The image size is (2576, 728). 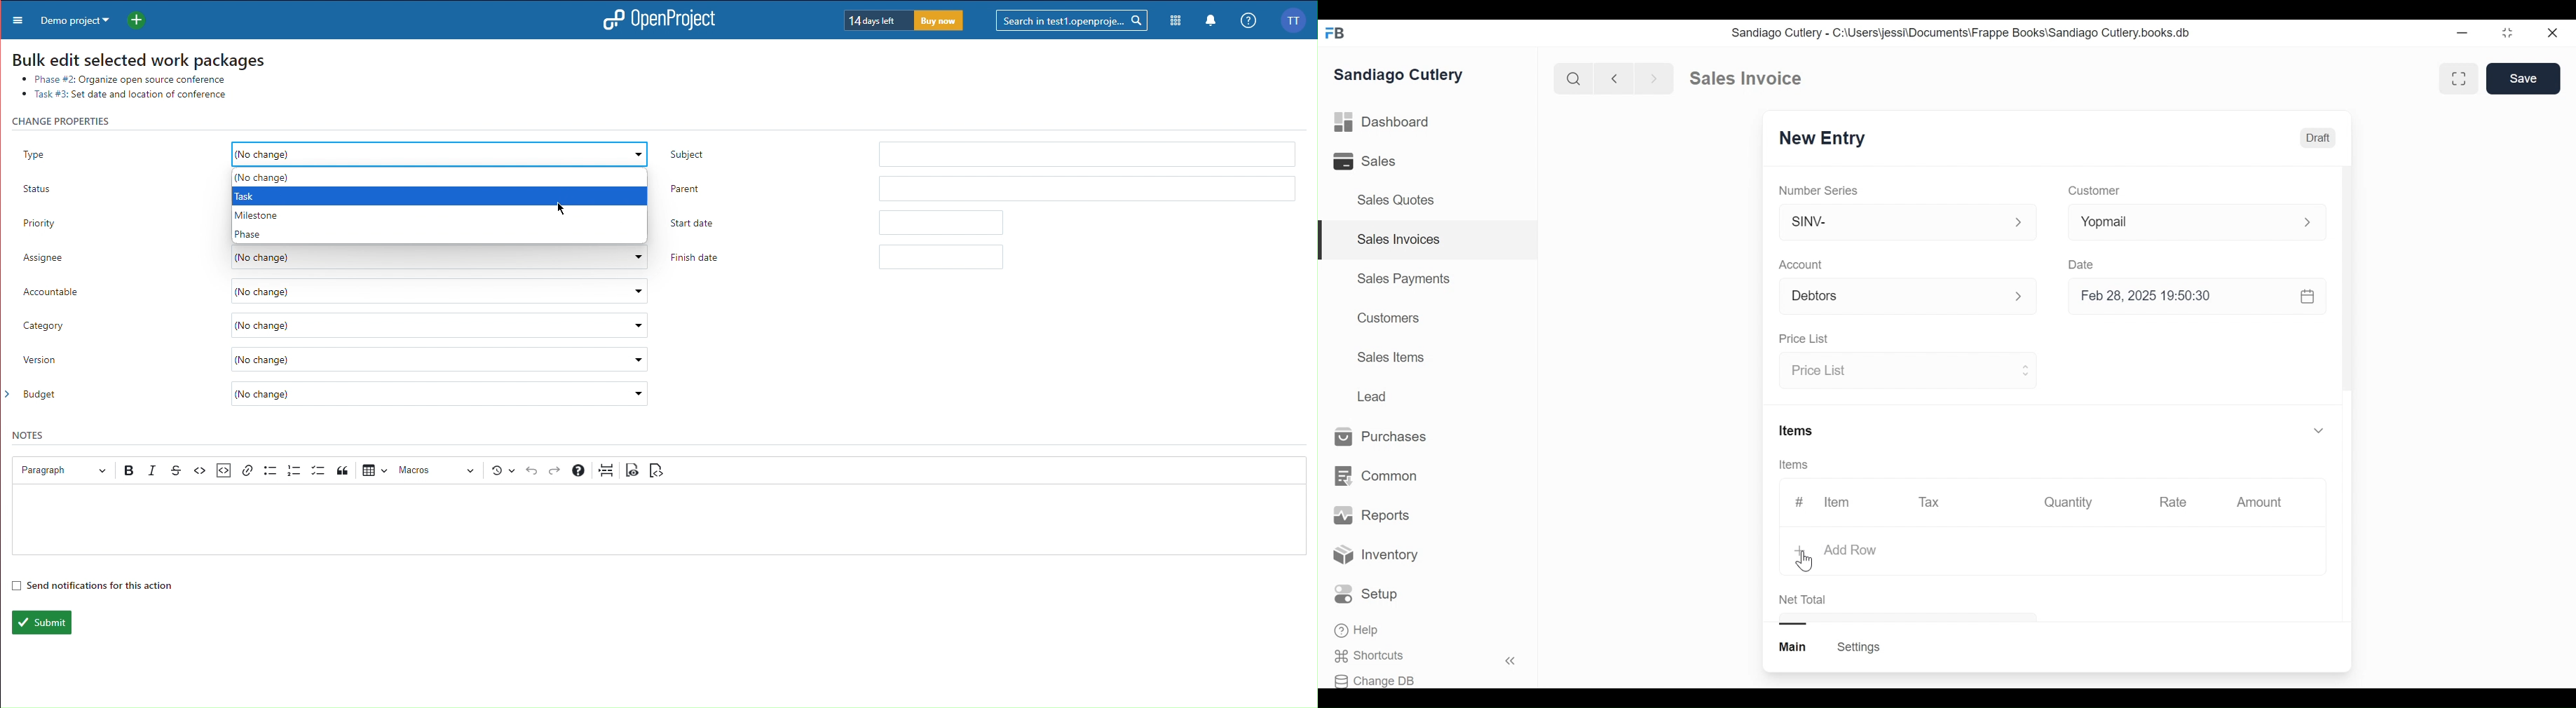 I want to click on Account, so click(x=1802, y=264).